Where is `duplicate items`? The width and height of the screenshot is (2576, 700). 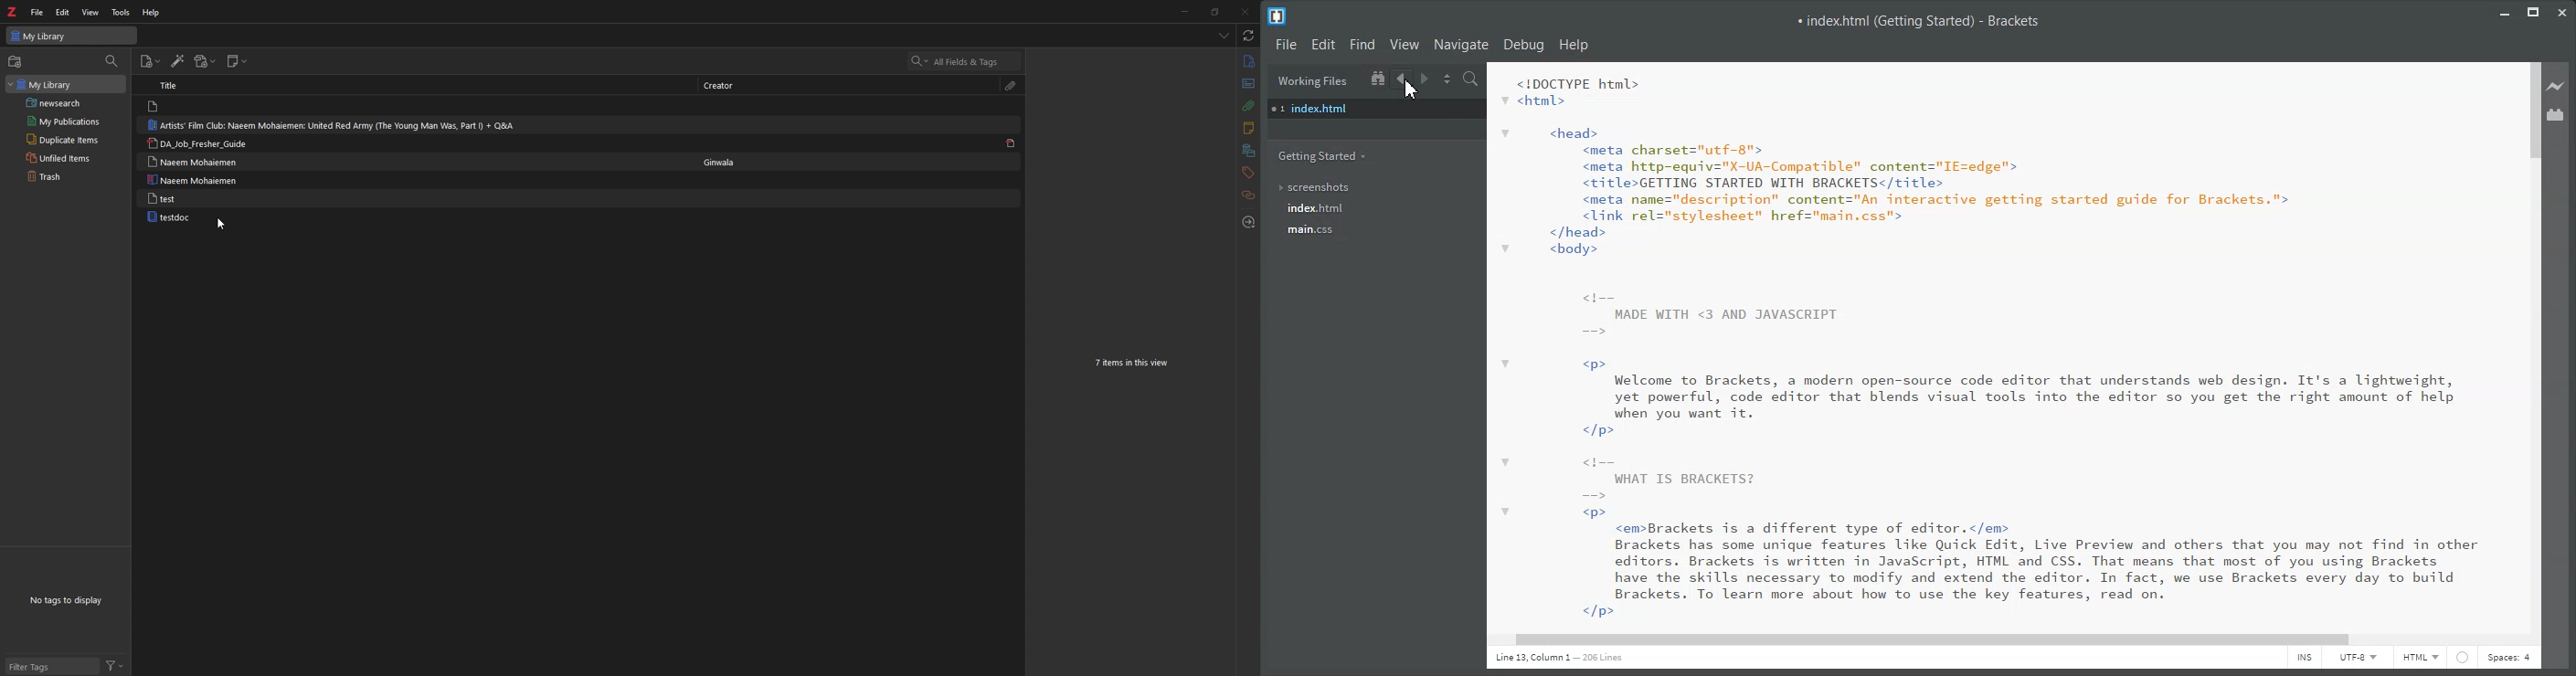
duplicate items is located at coordinates (63, 139).